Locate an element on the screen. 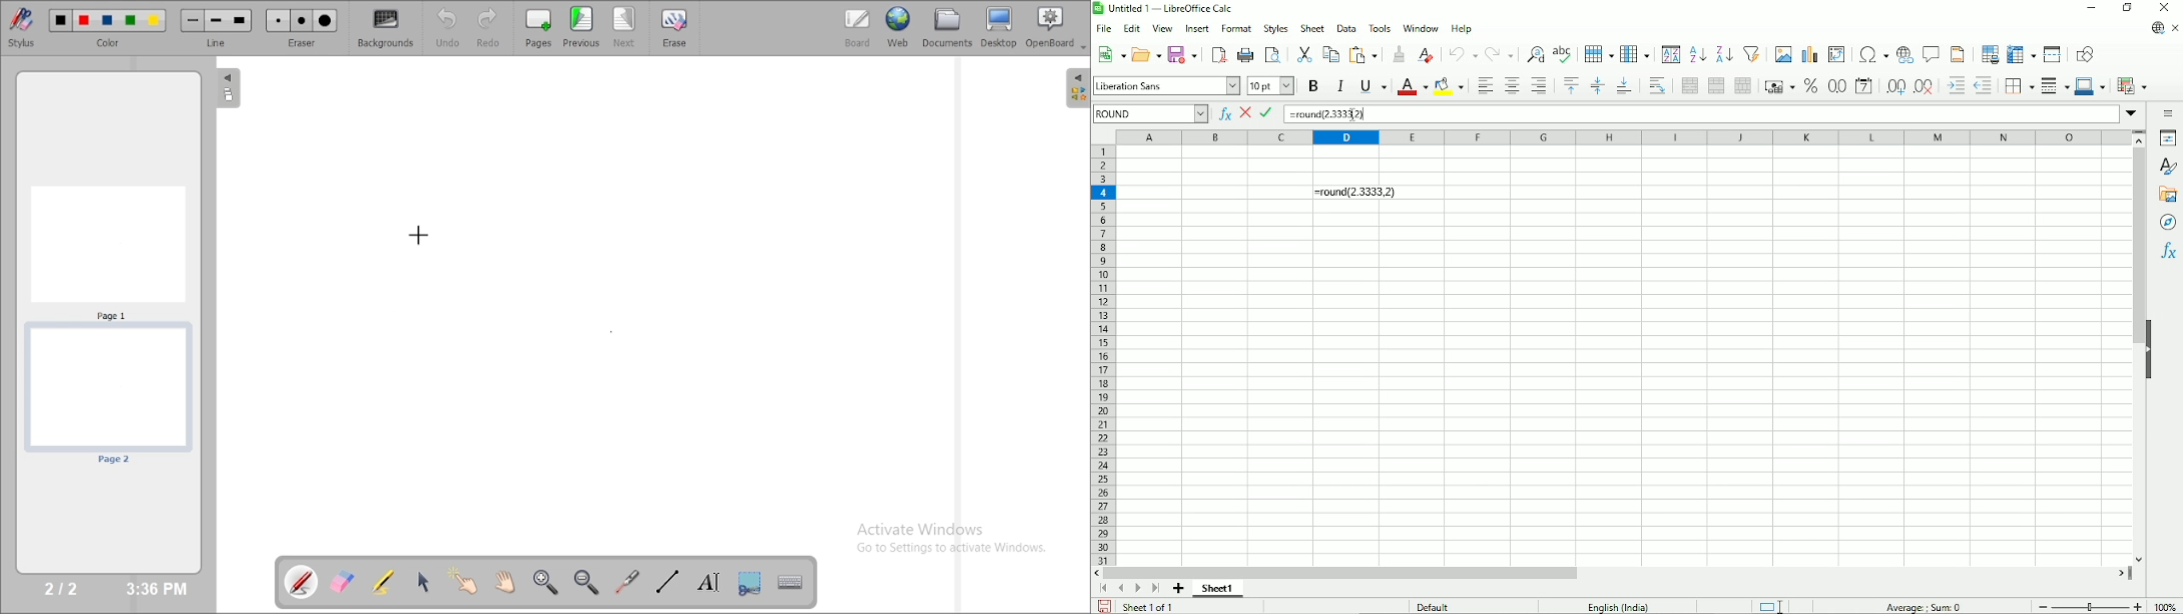 The height and width of the screenshot is (616, 2184). Save is located at coordinates (1105, 606).